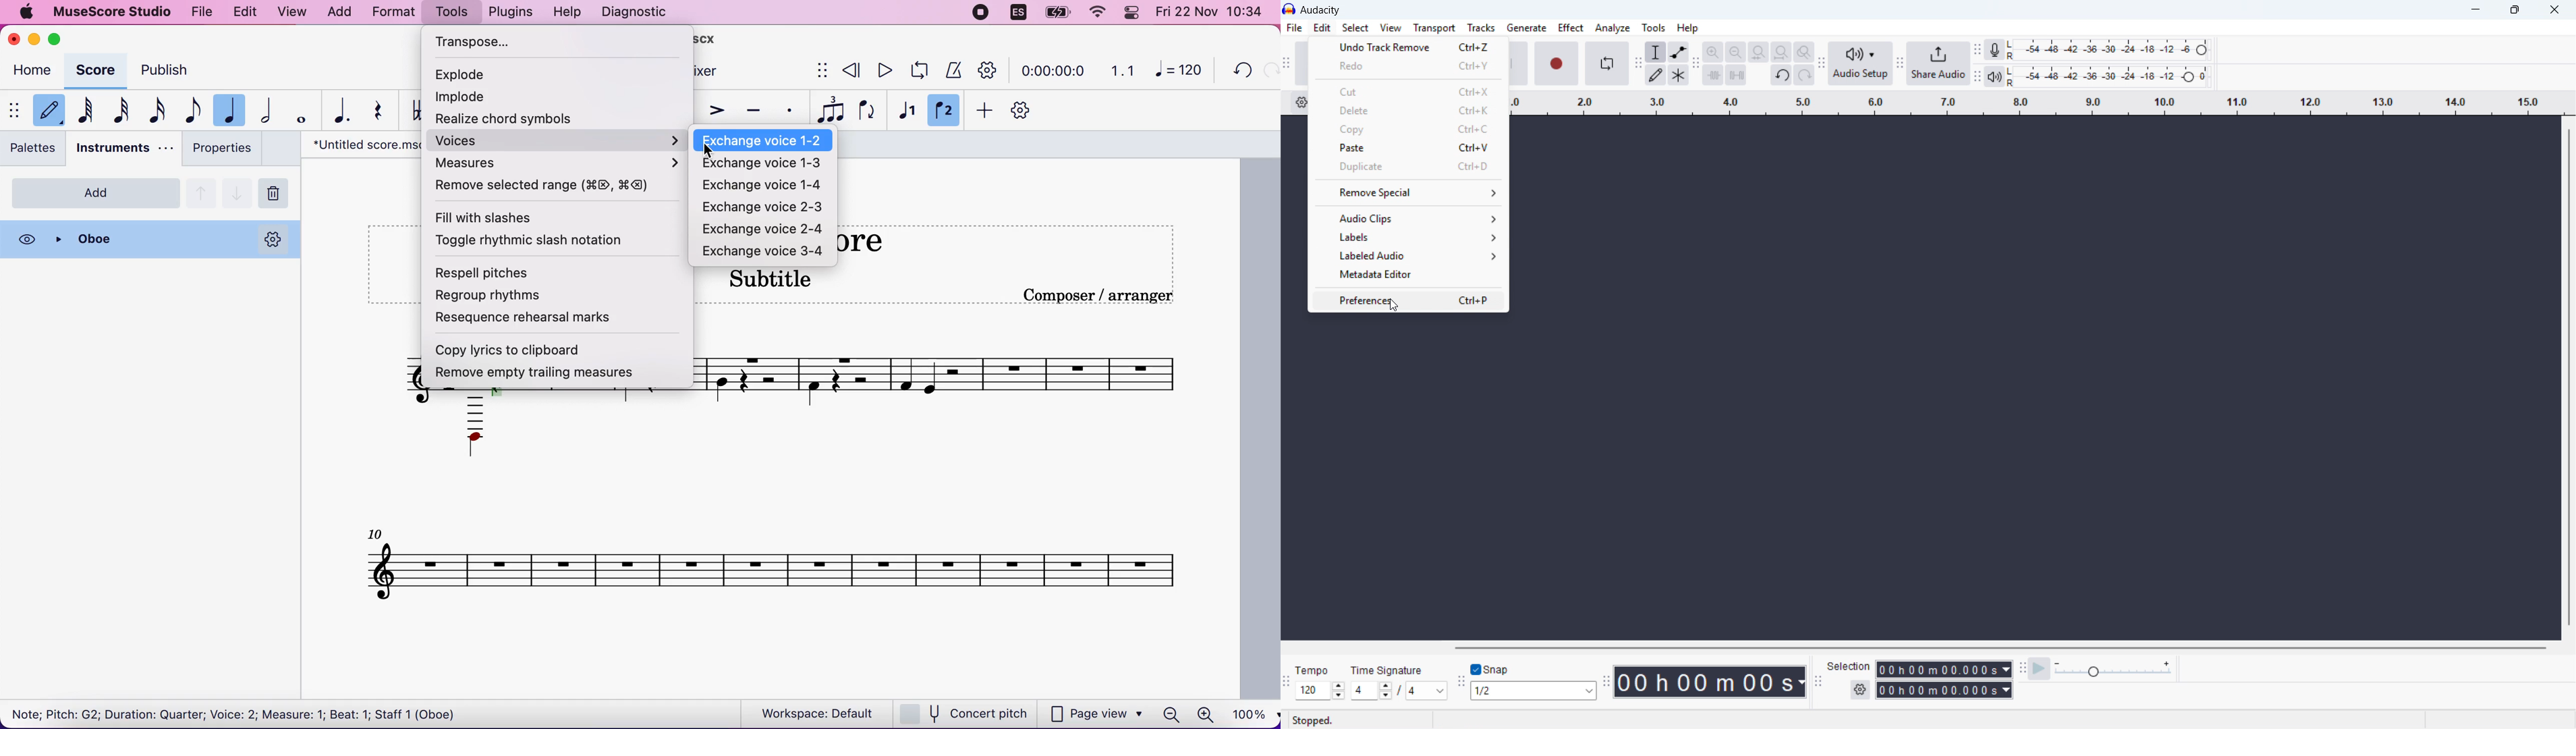 The width and height of the screenshot is (2576, 756). What do you see at coordinates (1613, 28) in the screenshot?
I see `analyze` at bounding box center [1613, 28].